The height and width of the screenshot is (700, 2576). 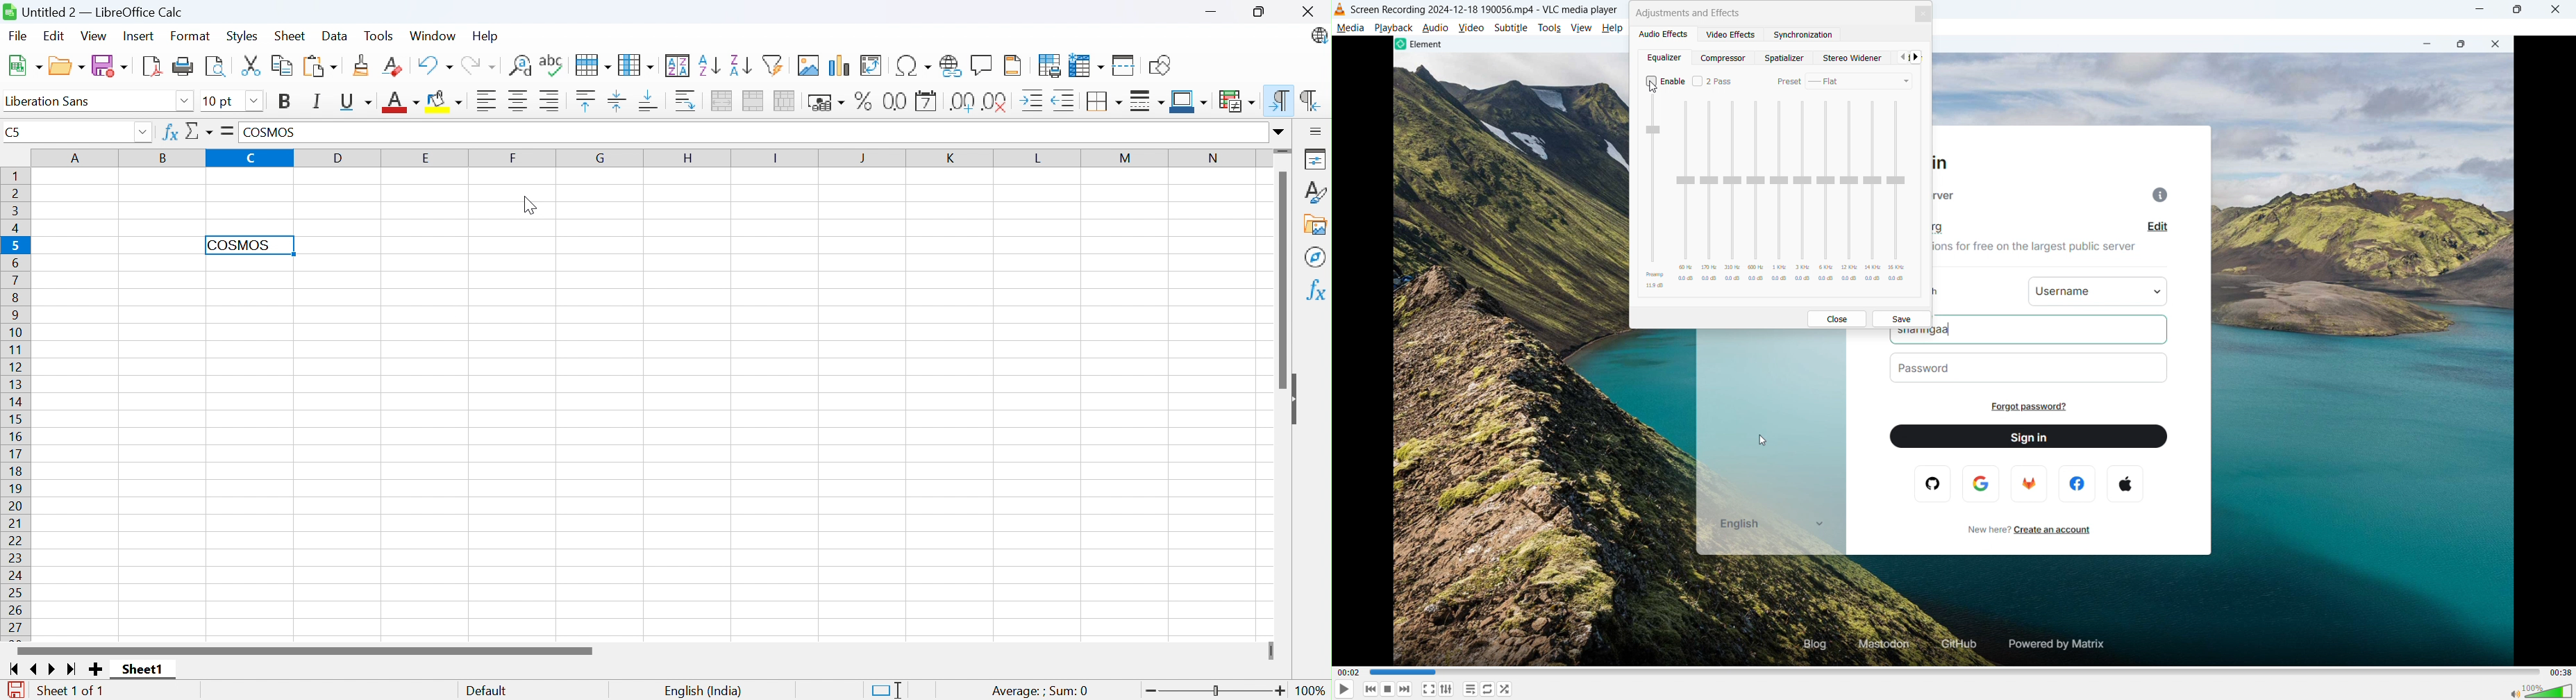 What do you see at coordinates (445, 101) in the screenshot?
I see `Background color` at bounding box center [445, 101].